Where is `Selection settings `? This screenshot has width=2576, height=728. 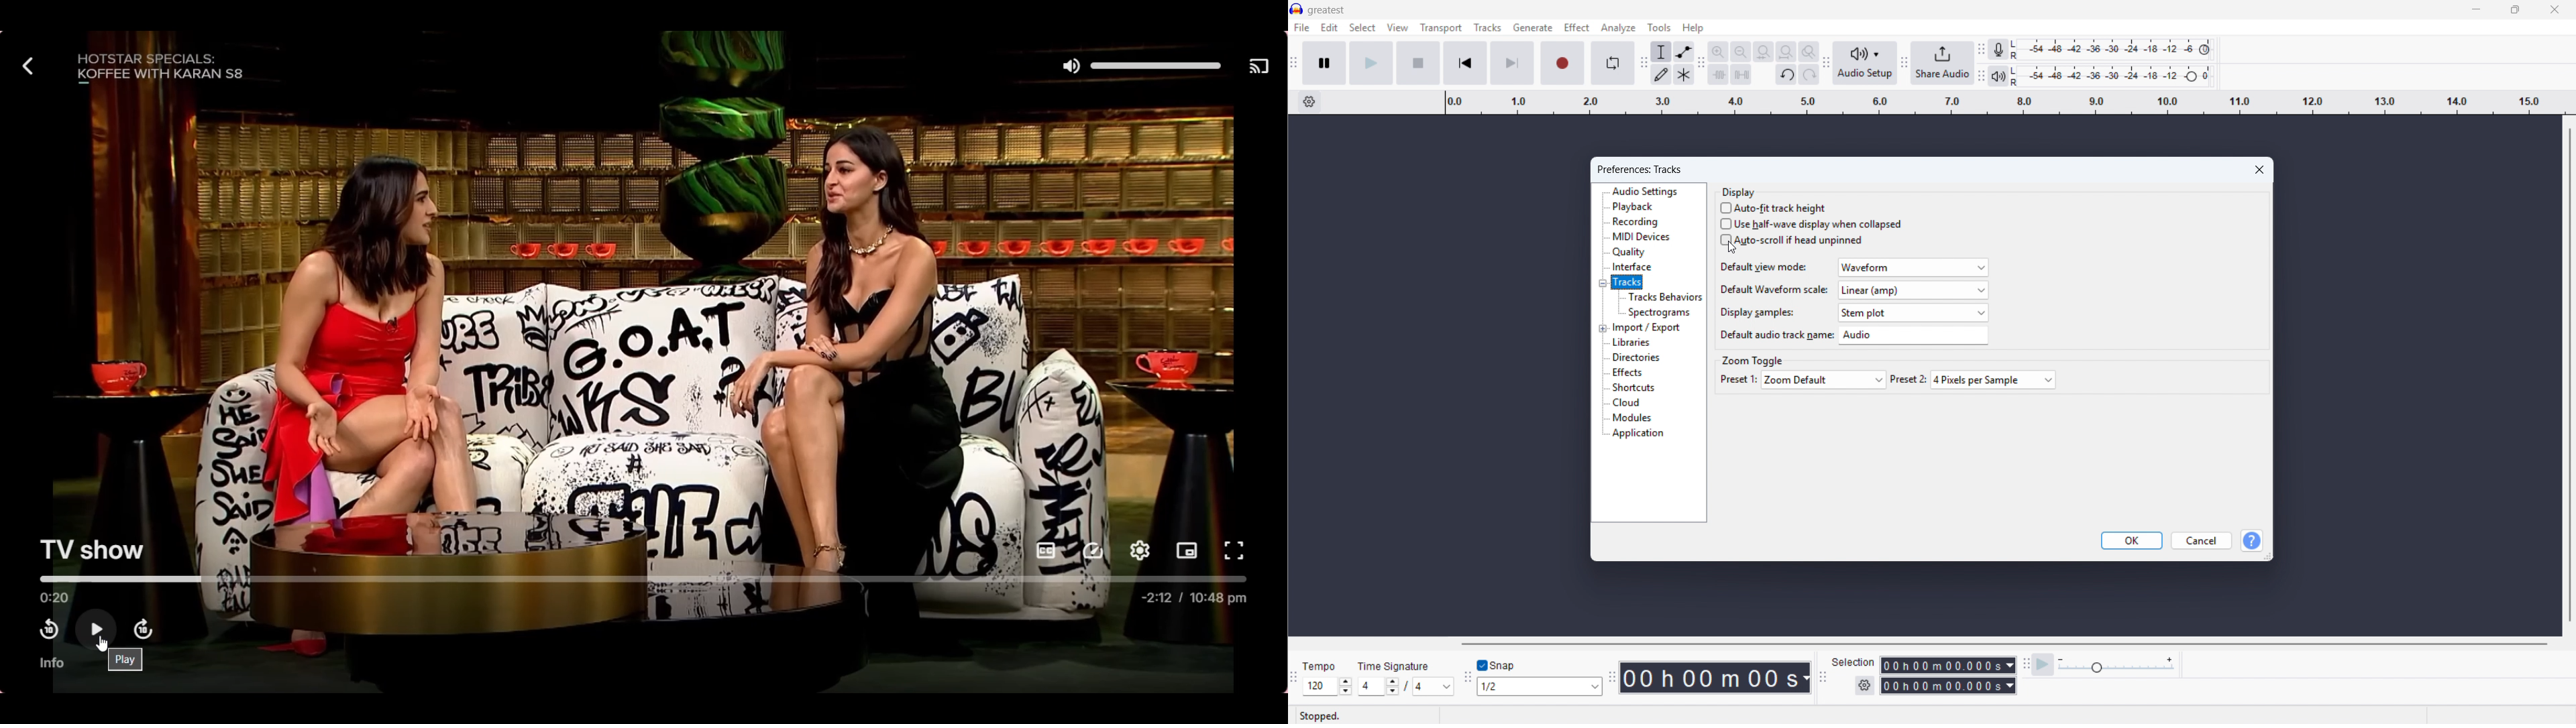
Selection settings  is located at coordinates (1865, 684).